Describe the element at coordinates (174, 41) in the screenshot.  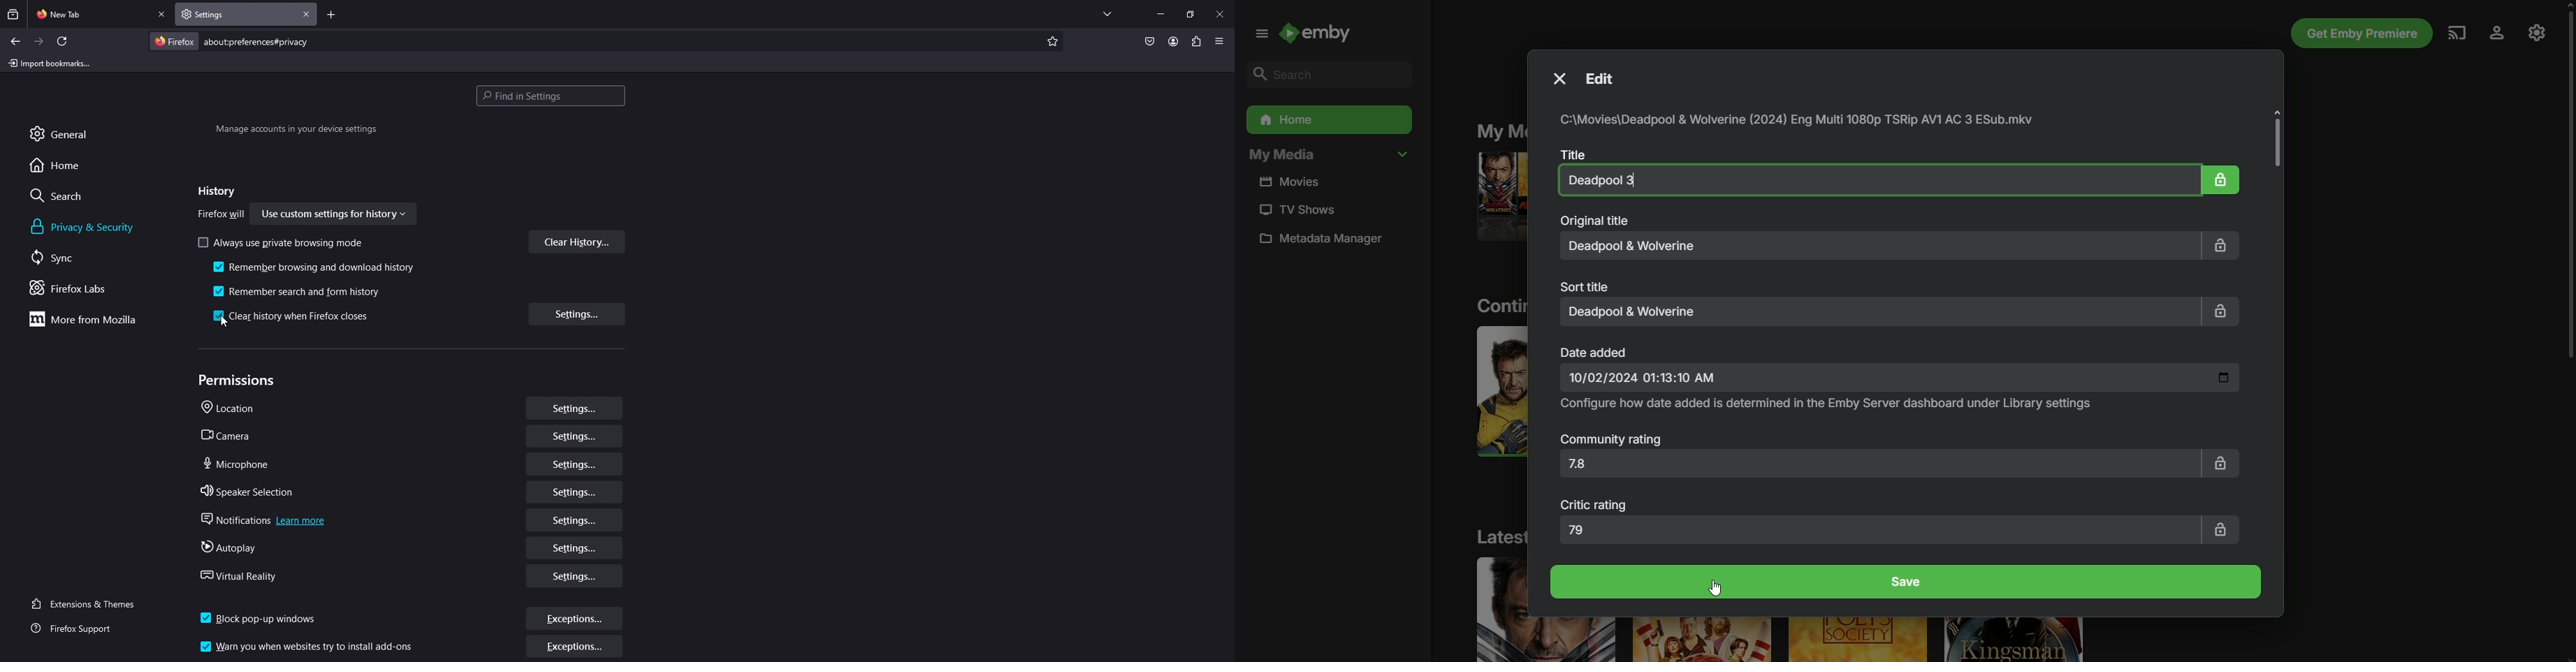
I see `firefox logo` at that location.